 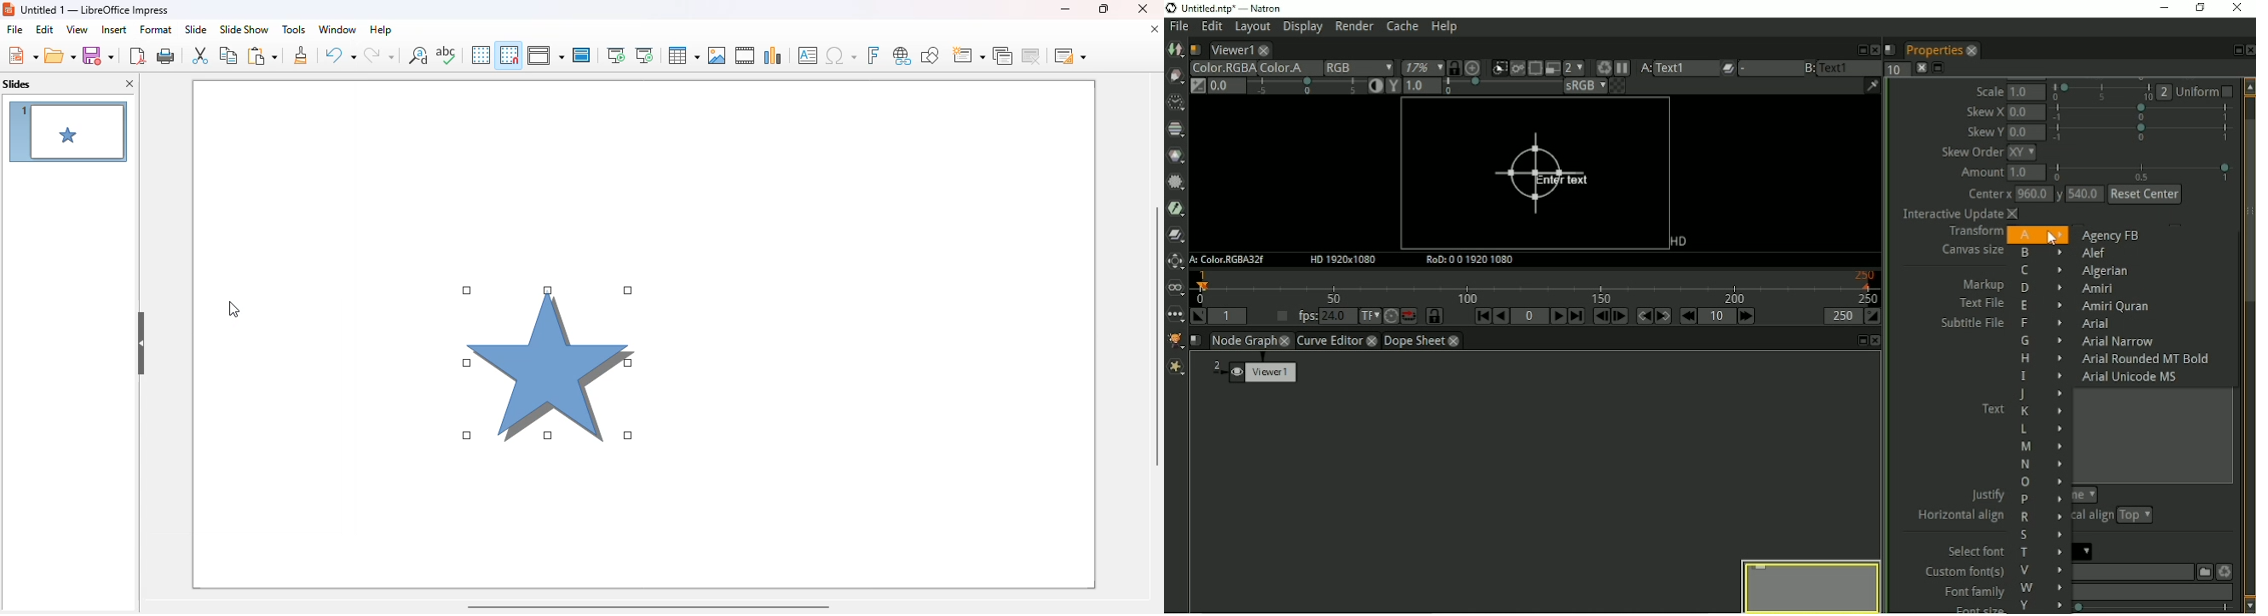 What do you see at coordinates (229, 55) in the screenshot?
I see `copy` at bounding box center [229, 55].